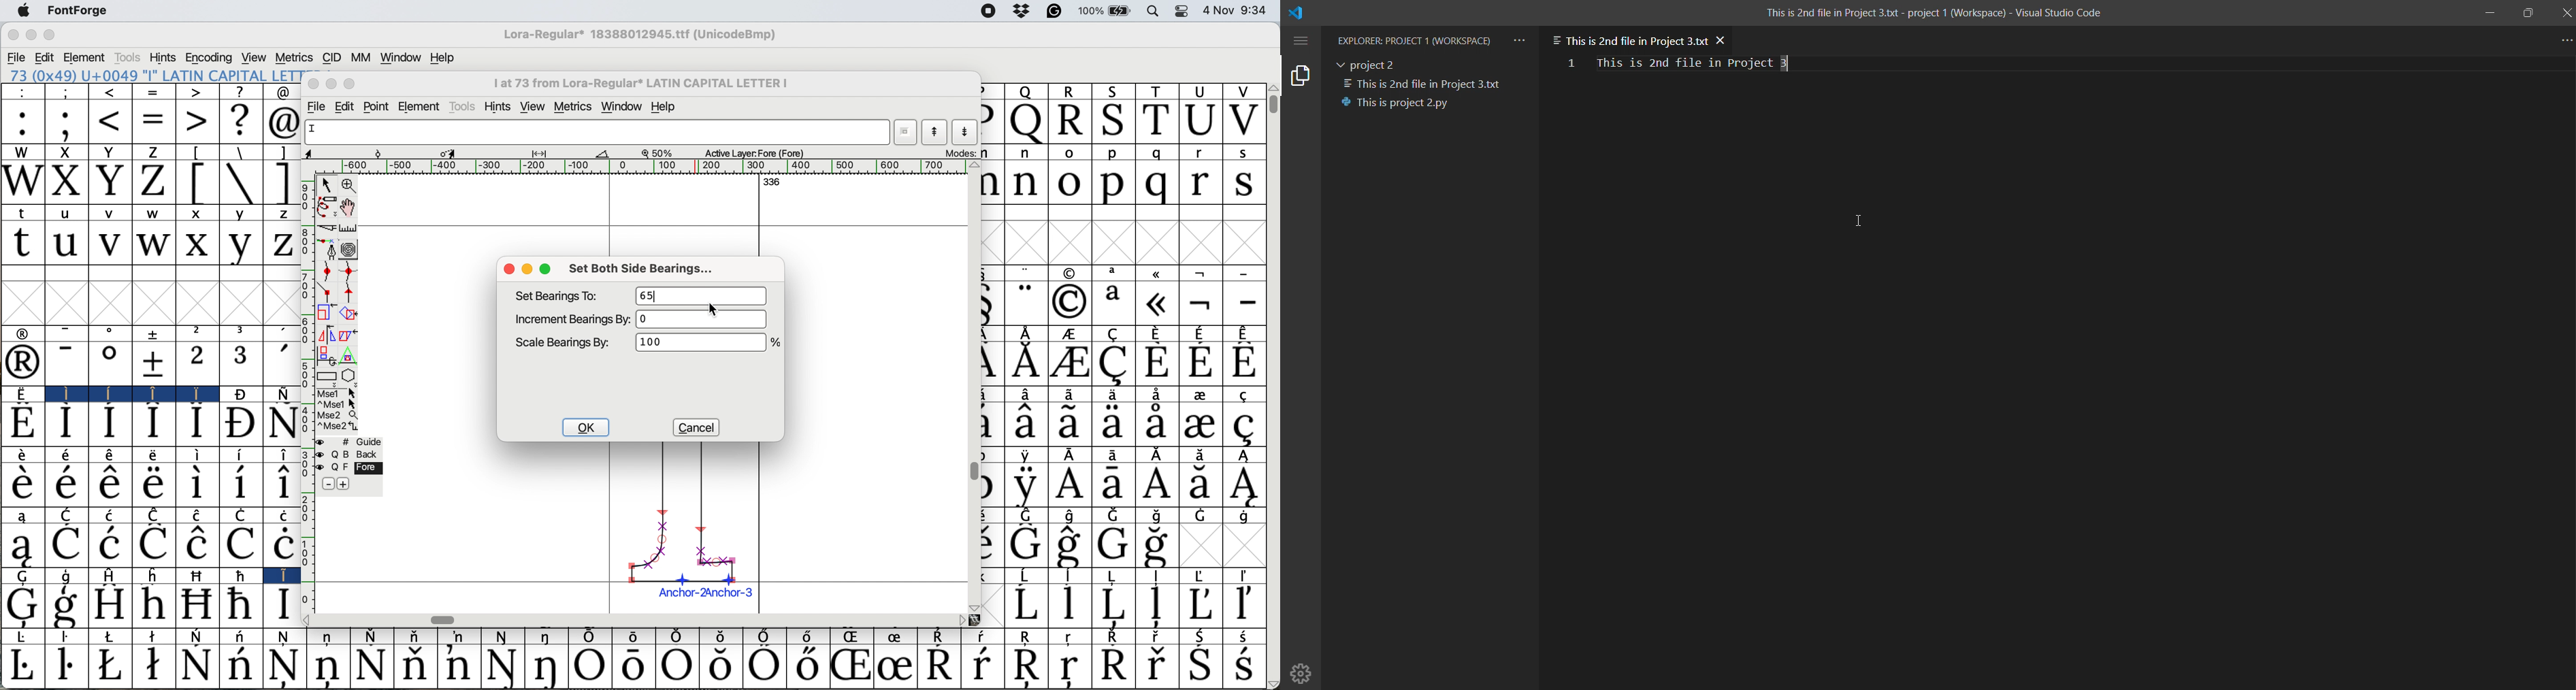  What do you see at coordinates (329, 638) in the screenshot?
I see `Symbol` at bounding box center [329, 638].